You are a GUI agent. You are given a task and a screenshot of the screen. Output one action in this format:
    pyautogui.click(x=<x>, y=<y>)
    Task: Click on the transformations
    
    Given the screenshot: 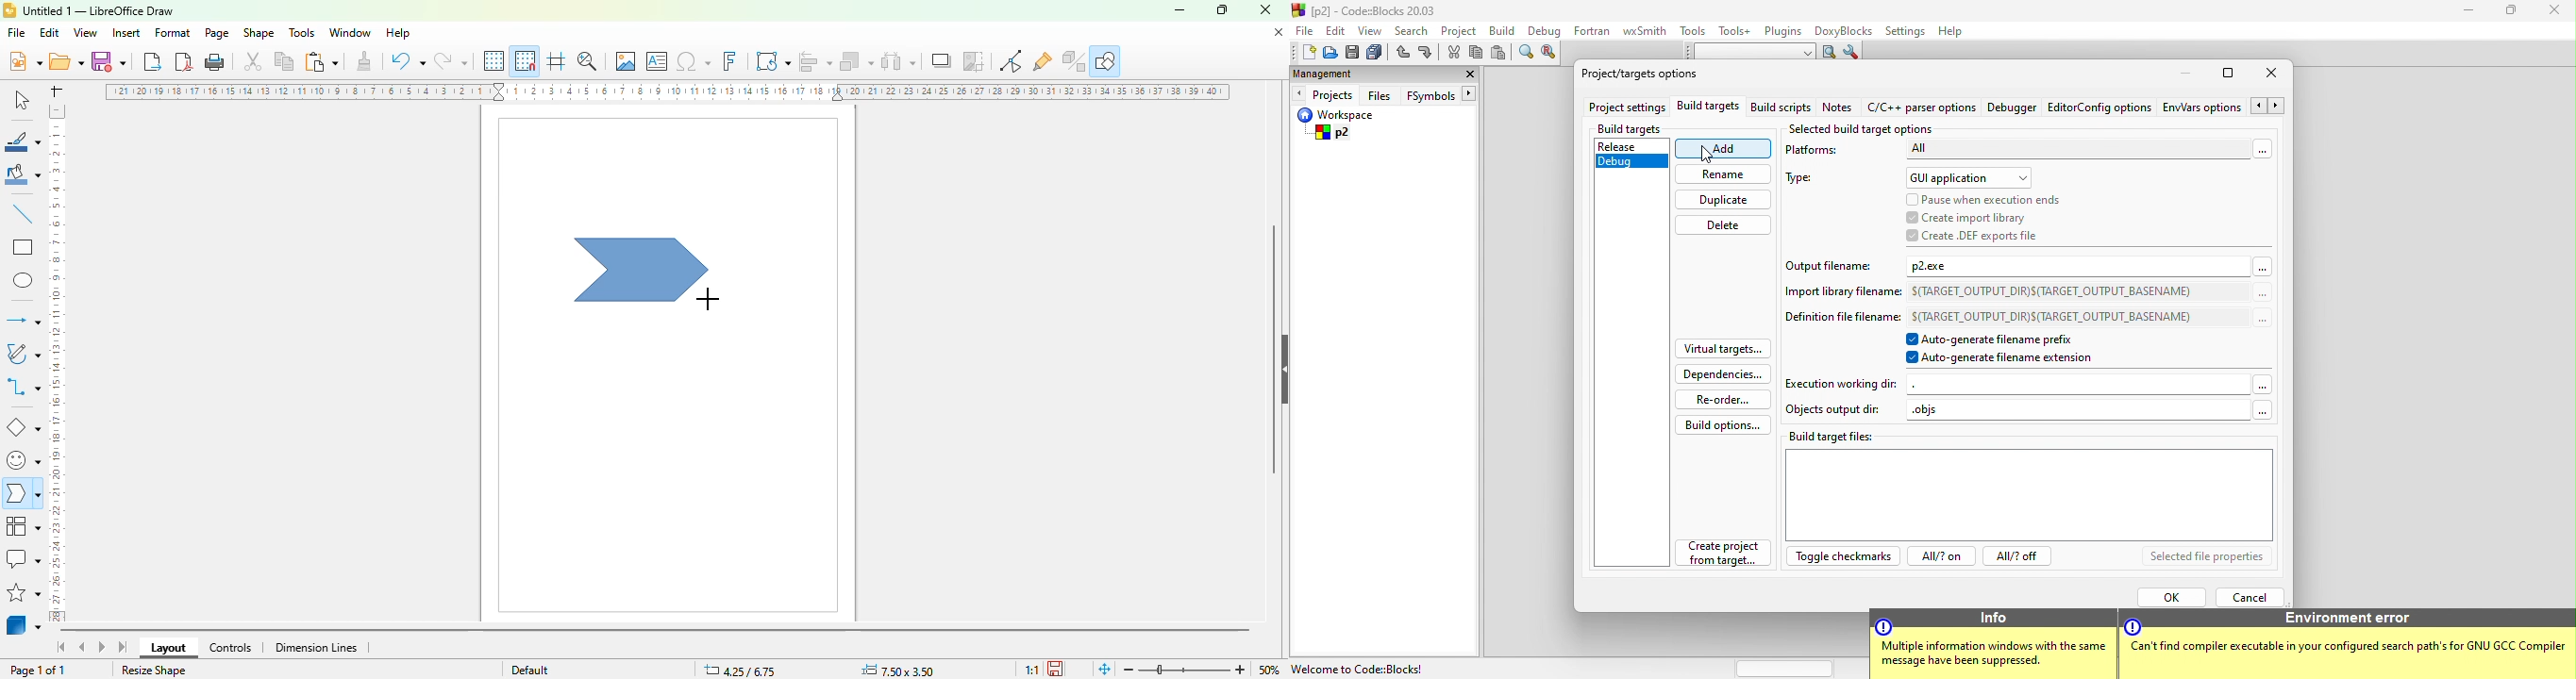 What is the action you would take?
    pyautogui.click(x=773, y=60)
    